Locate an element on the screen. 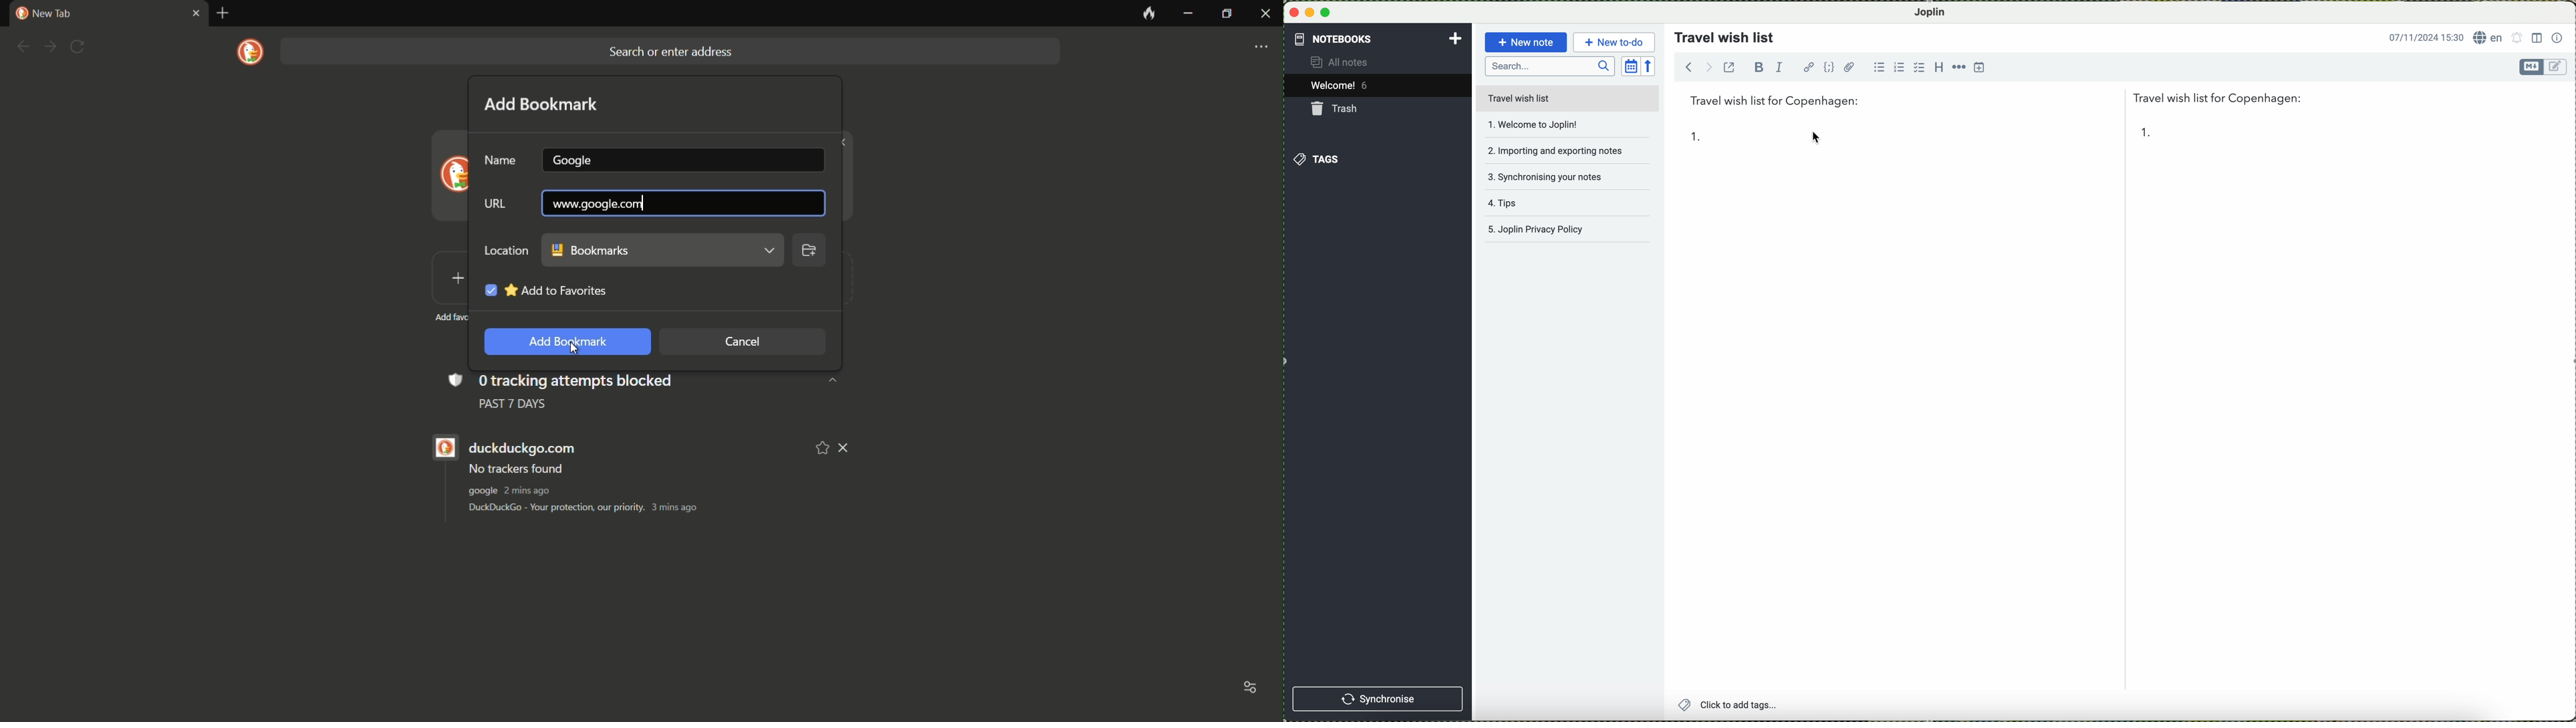 The image size is (2576, 728). close tab is located at coordinates (195, 14).